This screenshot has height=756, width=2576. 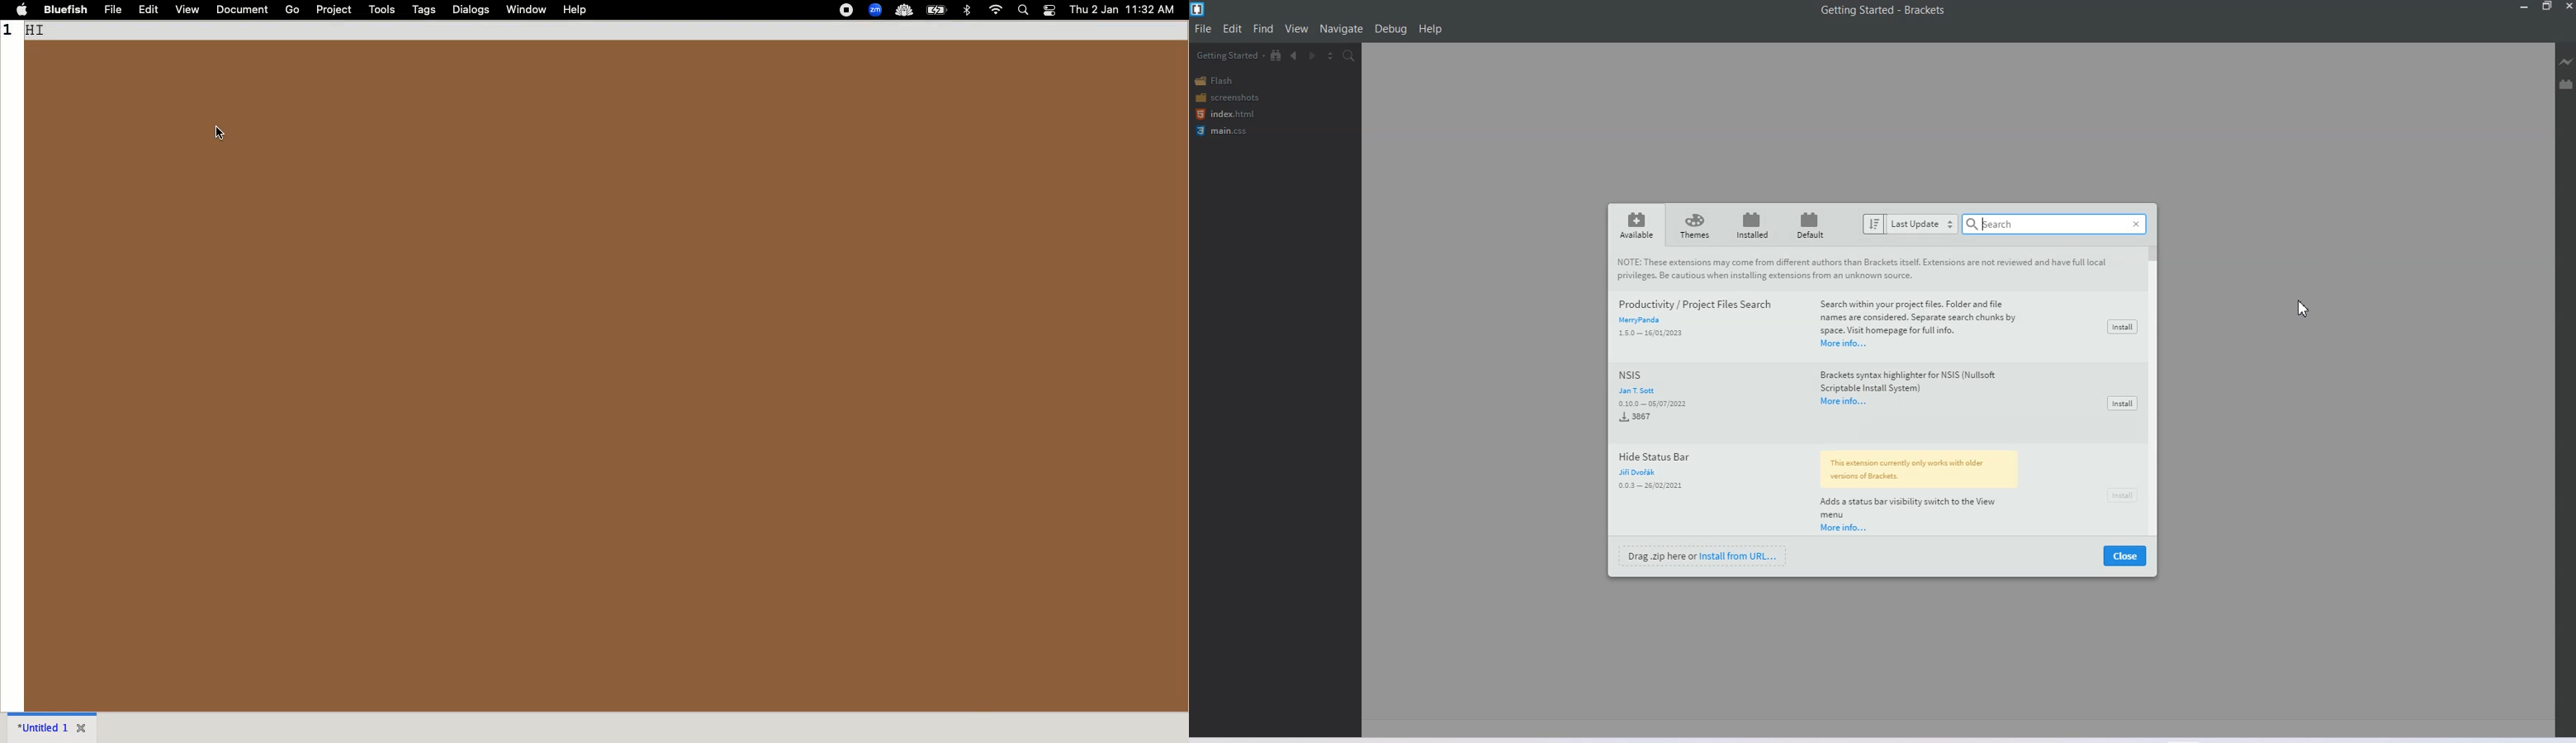 I want to click on Debug, so click(x=1391, y=29).